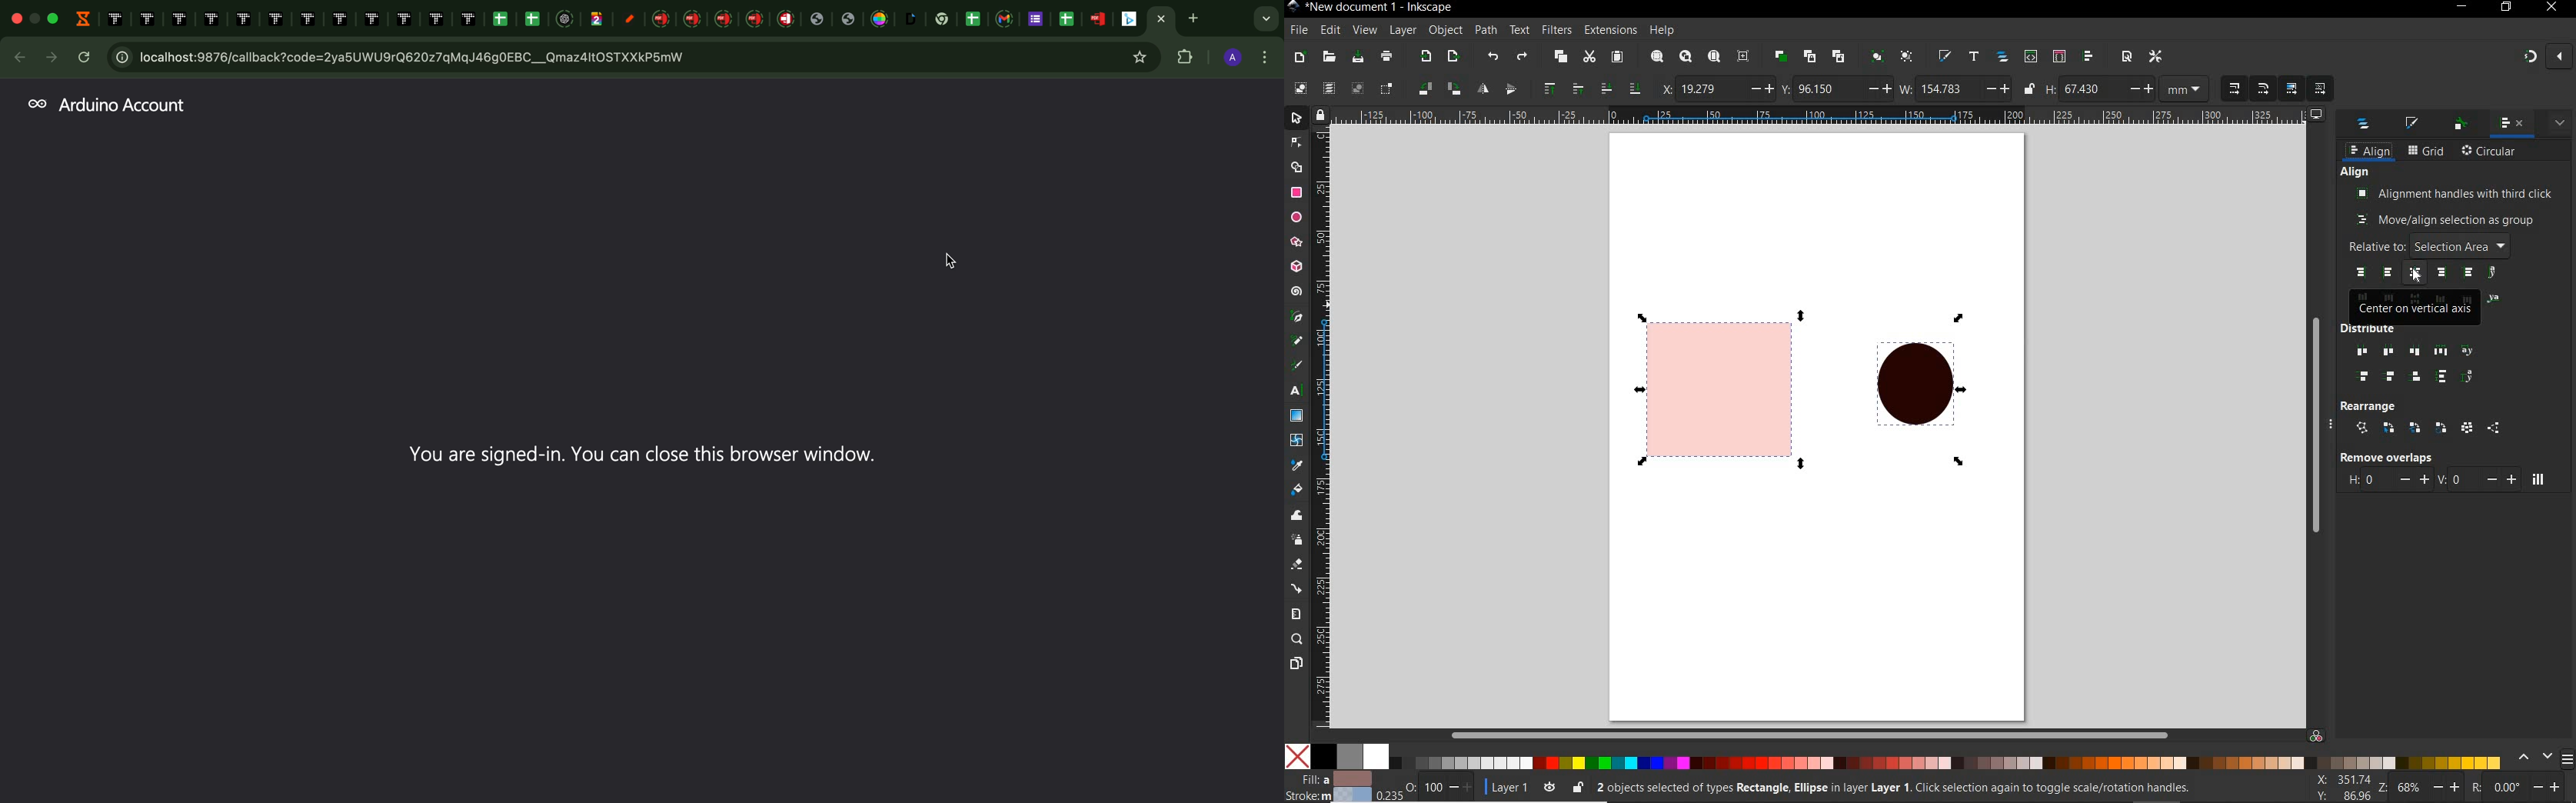  What do you see at coordinates (1589, 56) in the screenshot?
I see `cut` at bounding box center [1589, 56].